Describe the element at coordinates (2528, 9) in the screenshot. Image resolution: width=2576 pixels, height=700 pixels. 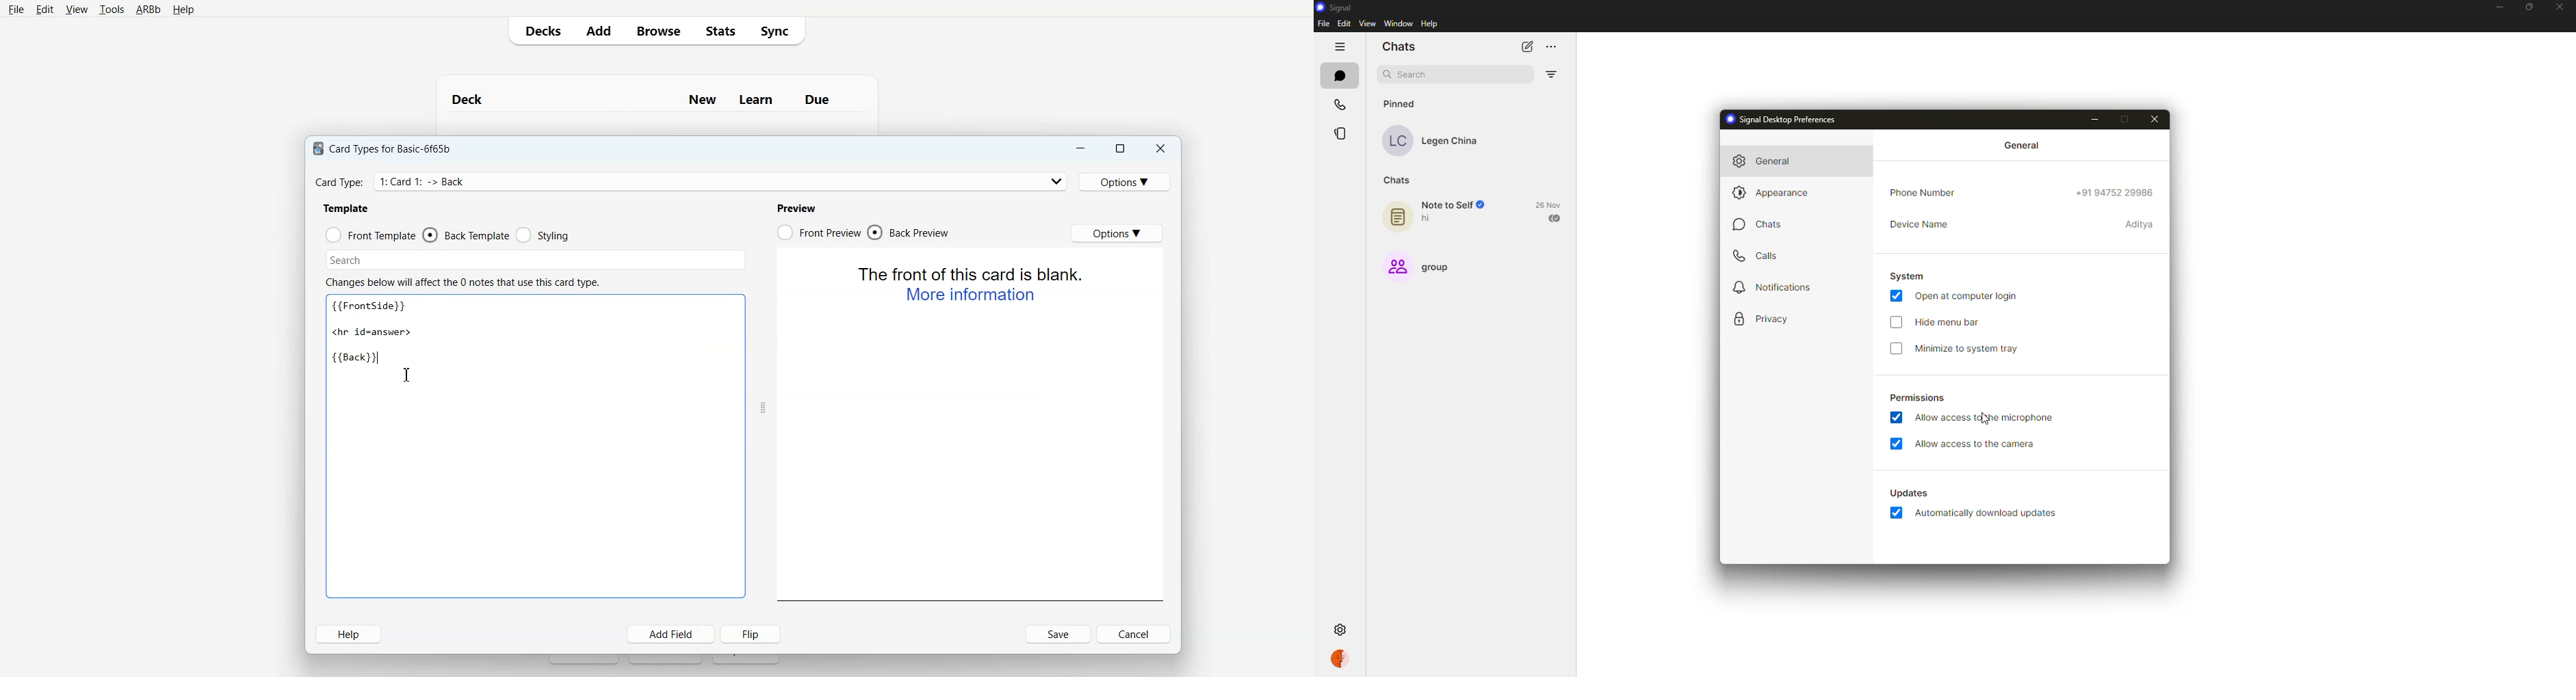
I see `maximize` at that location.